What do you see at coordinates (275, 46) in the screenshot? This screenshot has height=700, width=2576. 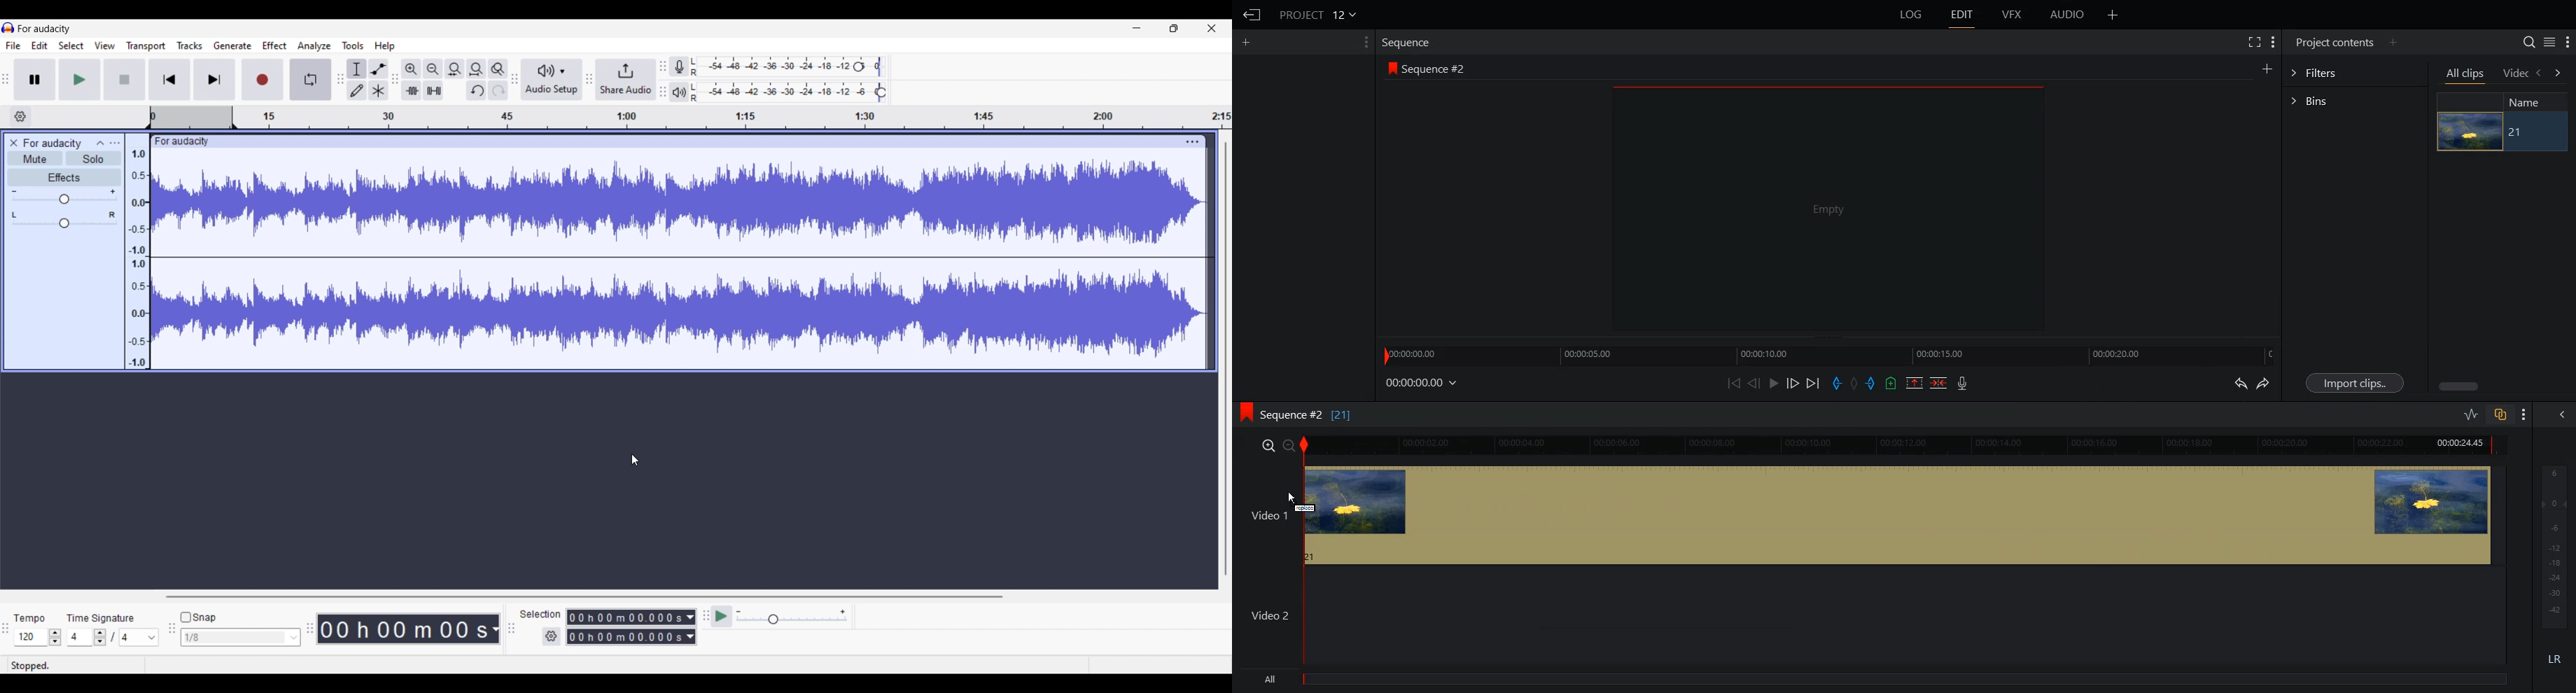 I see `Effect menu` at bounding box center [275, 46].